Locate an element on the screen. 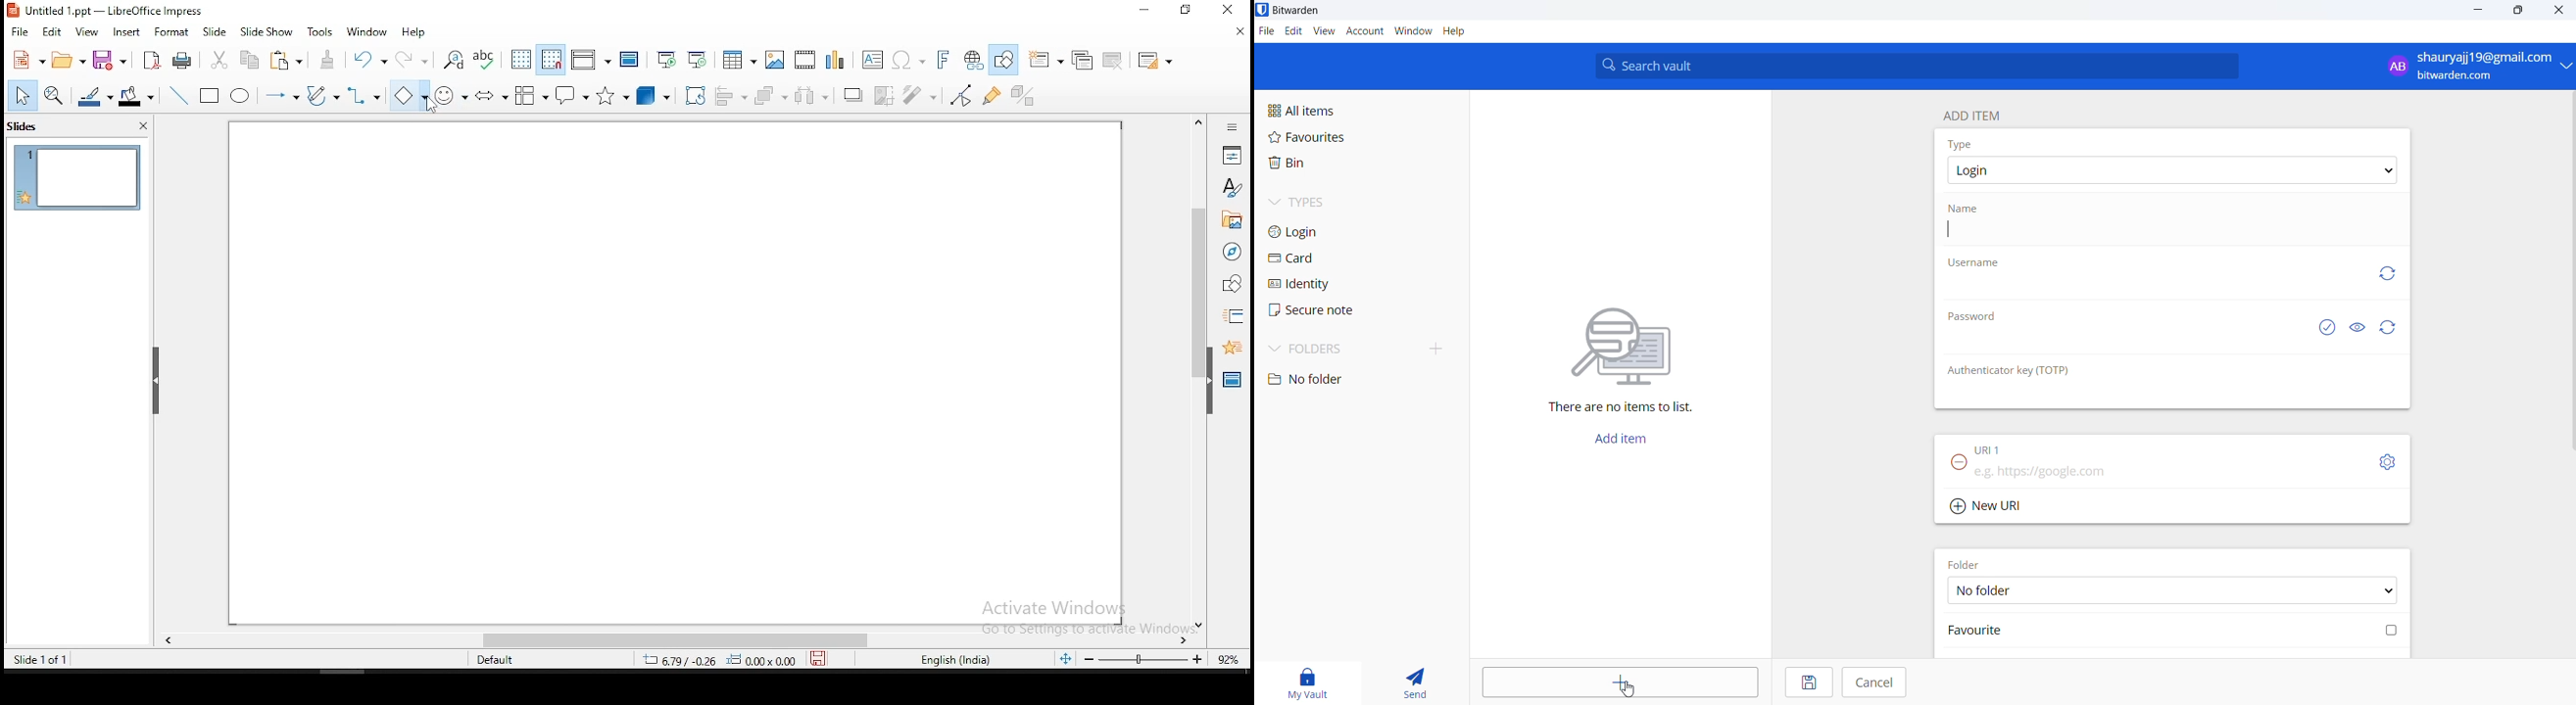 Image resolution: width=2576 pixels, height=728 pixels. sign in and sign out options is located at coordinates (2476, 66).